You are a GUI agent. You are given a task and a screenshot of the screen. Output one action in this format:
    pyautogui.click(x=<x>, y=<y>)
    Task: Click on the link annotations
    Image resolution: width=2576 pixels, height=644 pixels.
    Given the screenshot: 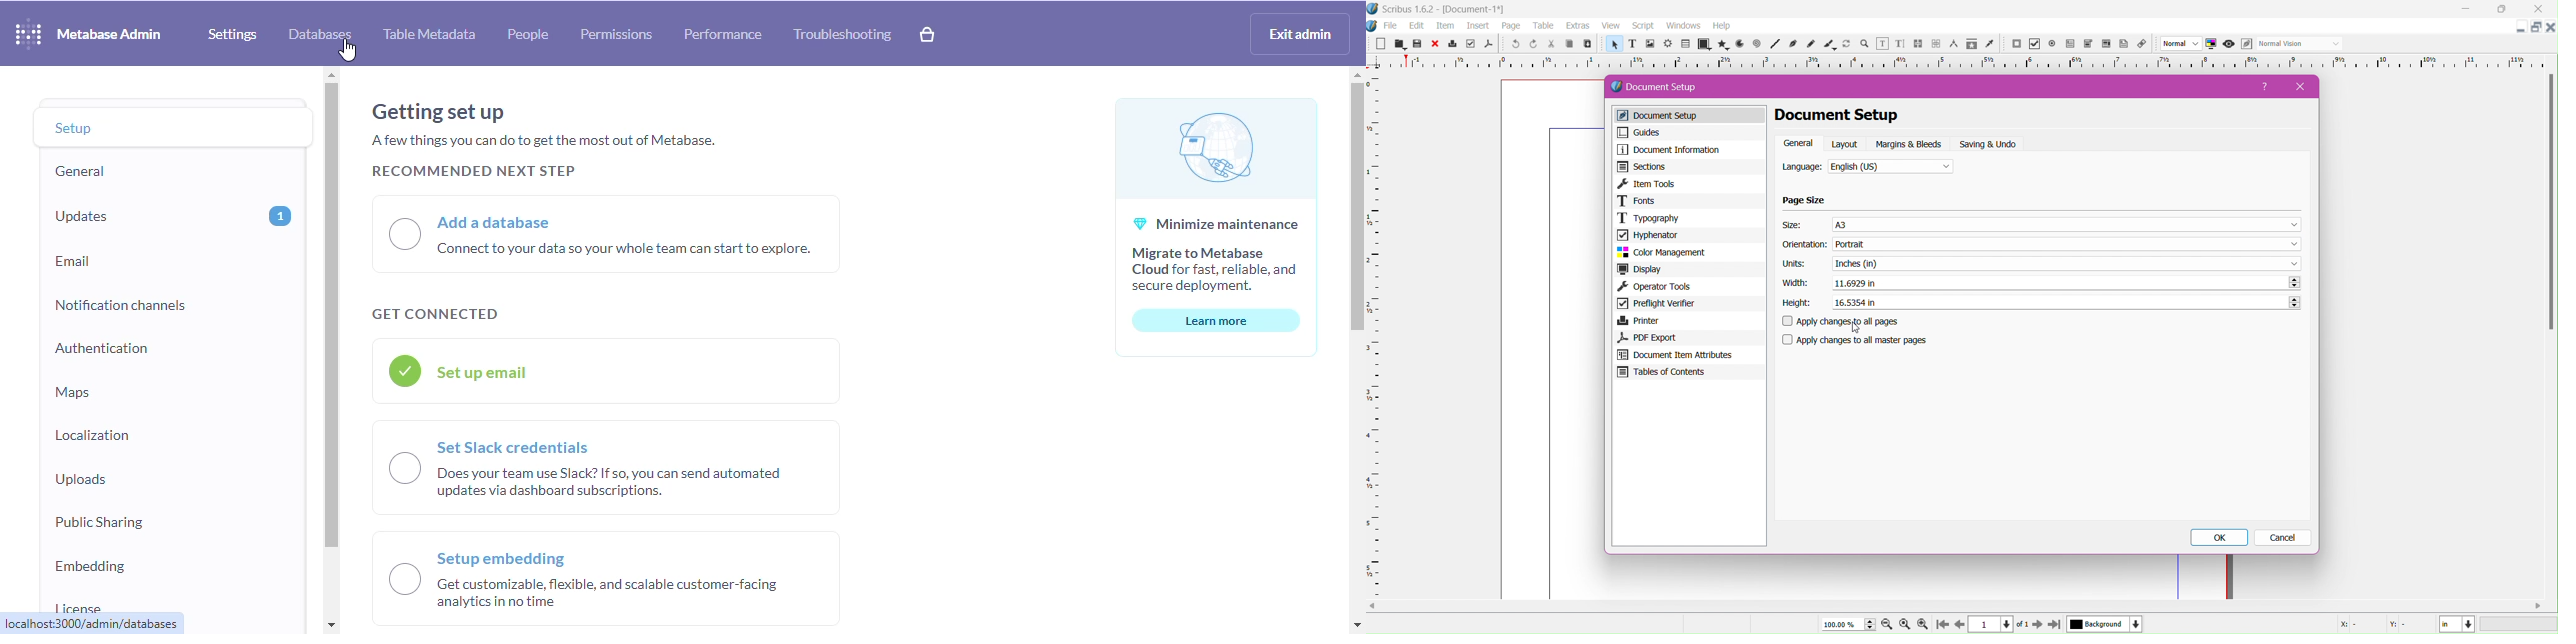 What is the action you would take?
    pyautogui.click(x=2145, y=44)
    